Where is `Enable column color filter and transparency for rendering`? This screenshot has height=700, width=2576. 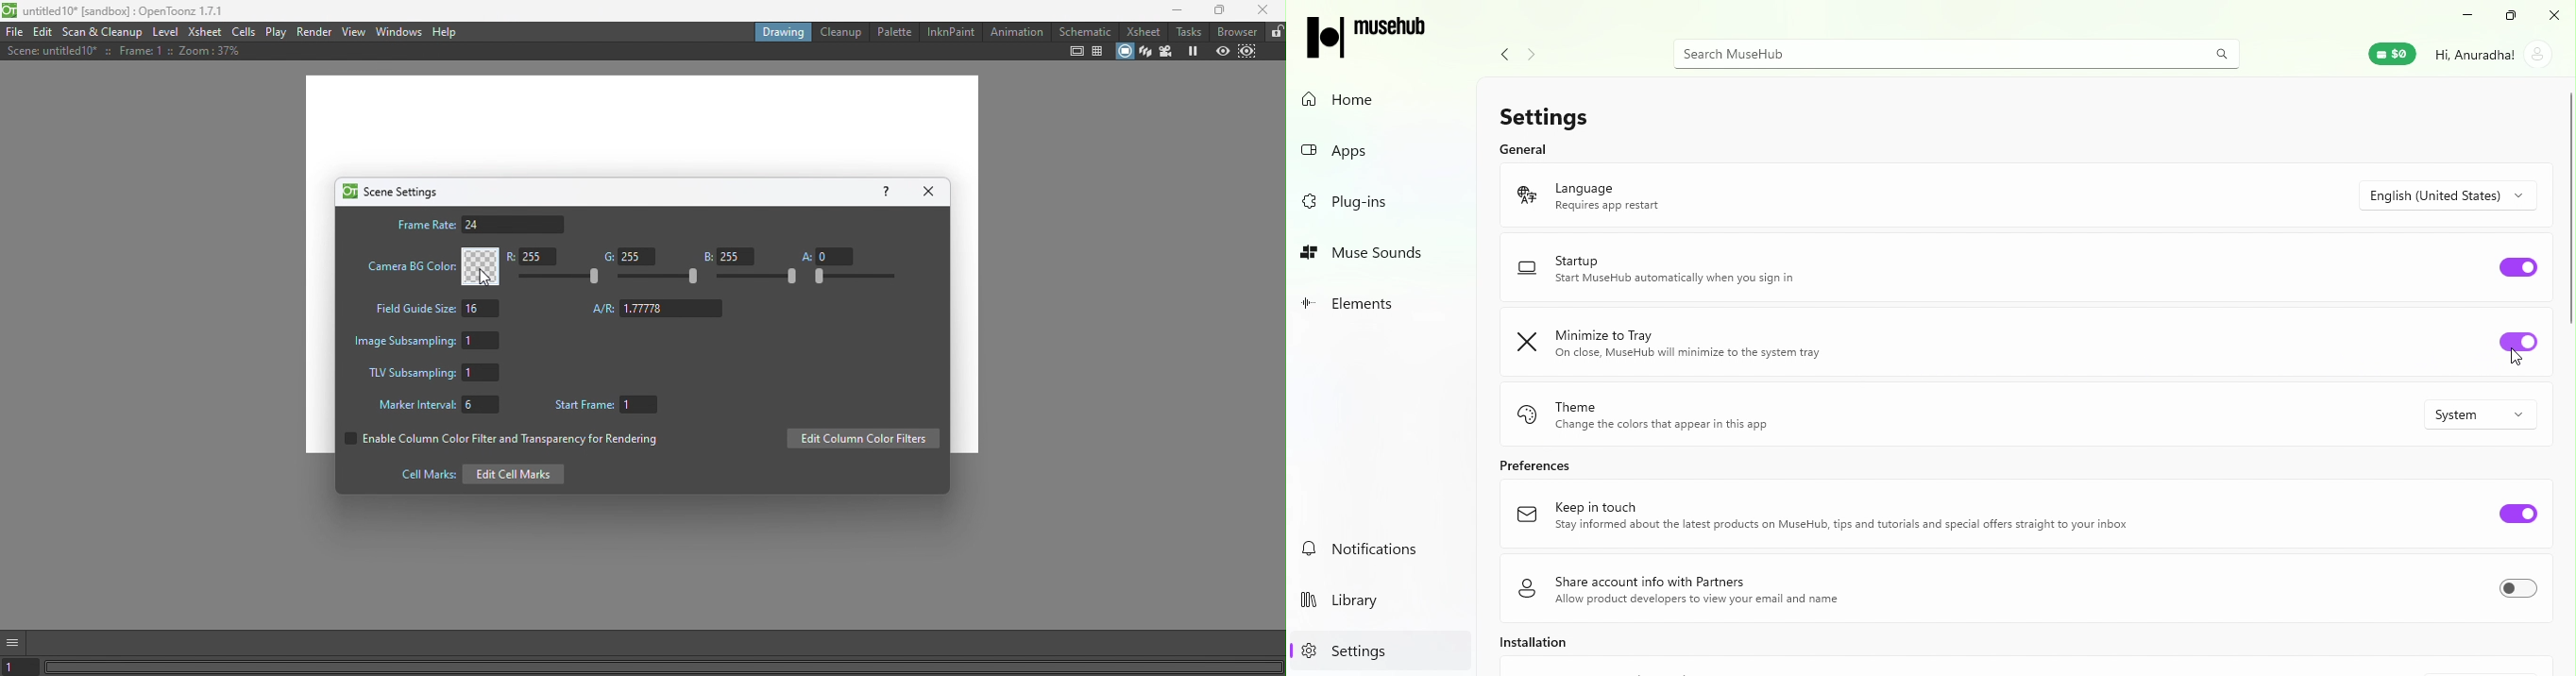 Enable column color filter and transparency for rendering is located at coordinates (498, 442).